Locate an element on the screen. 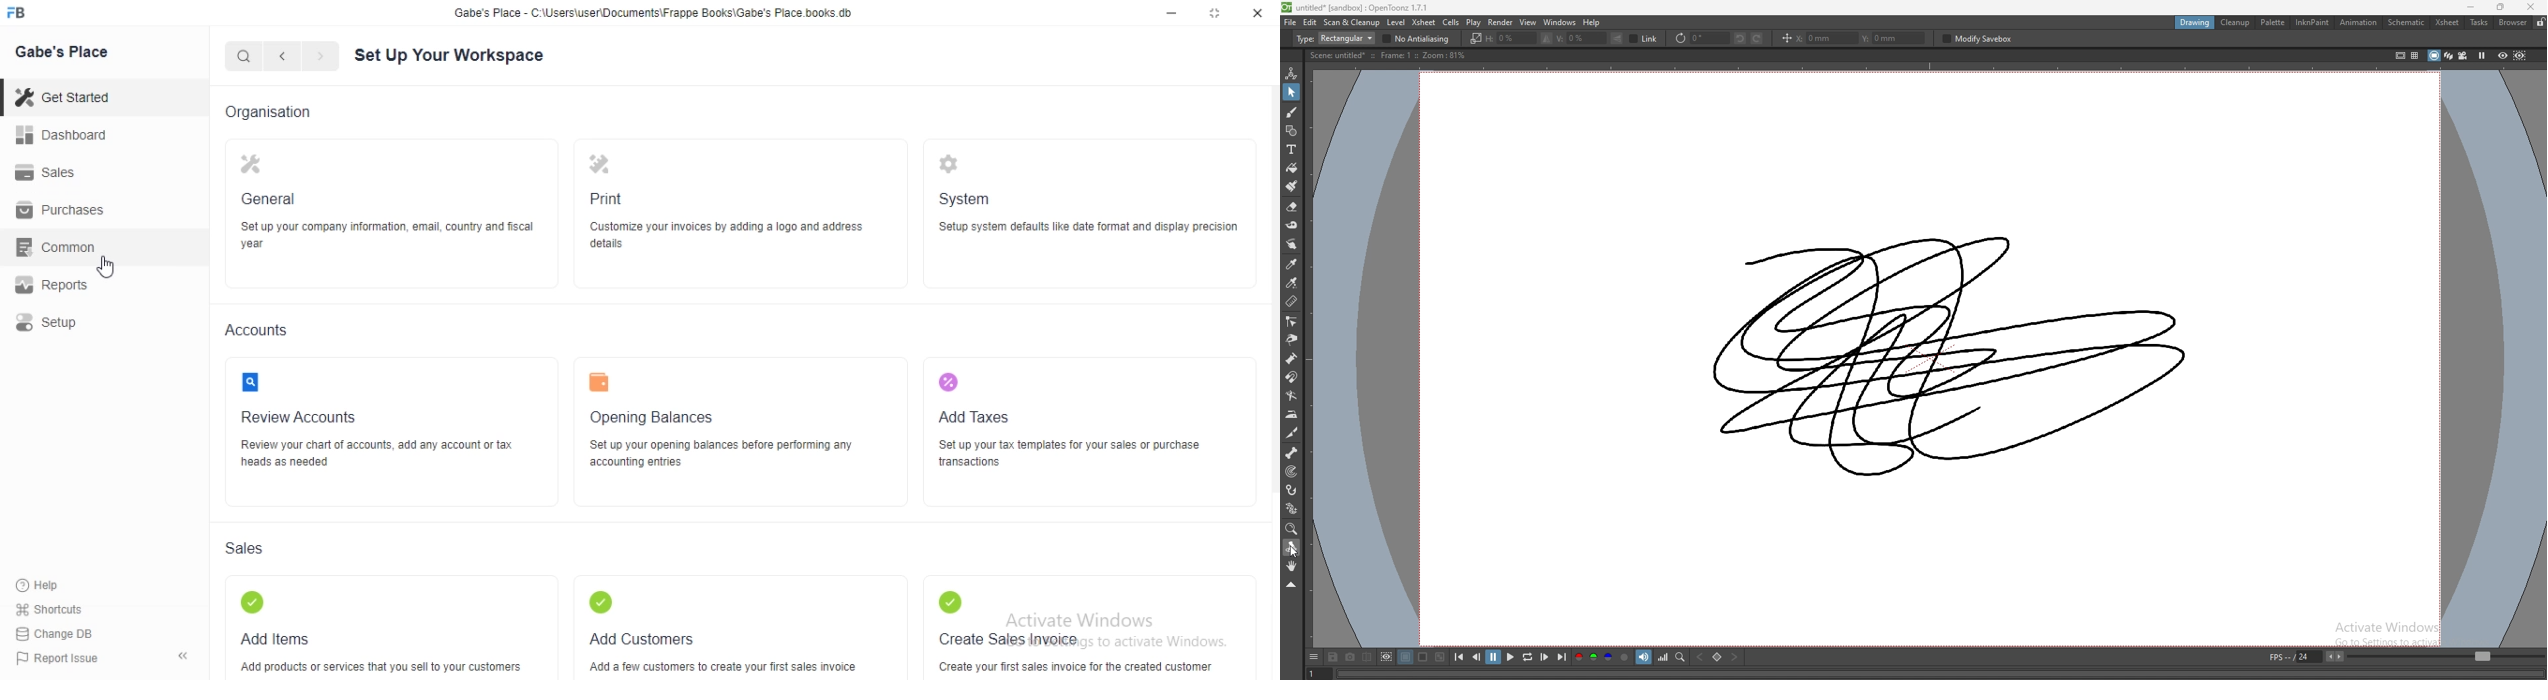 The height and width of the screenshot is (700, 2548). tick mark is located at coordinates (950, 603).